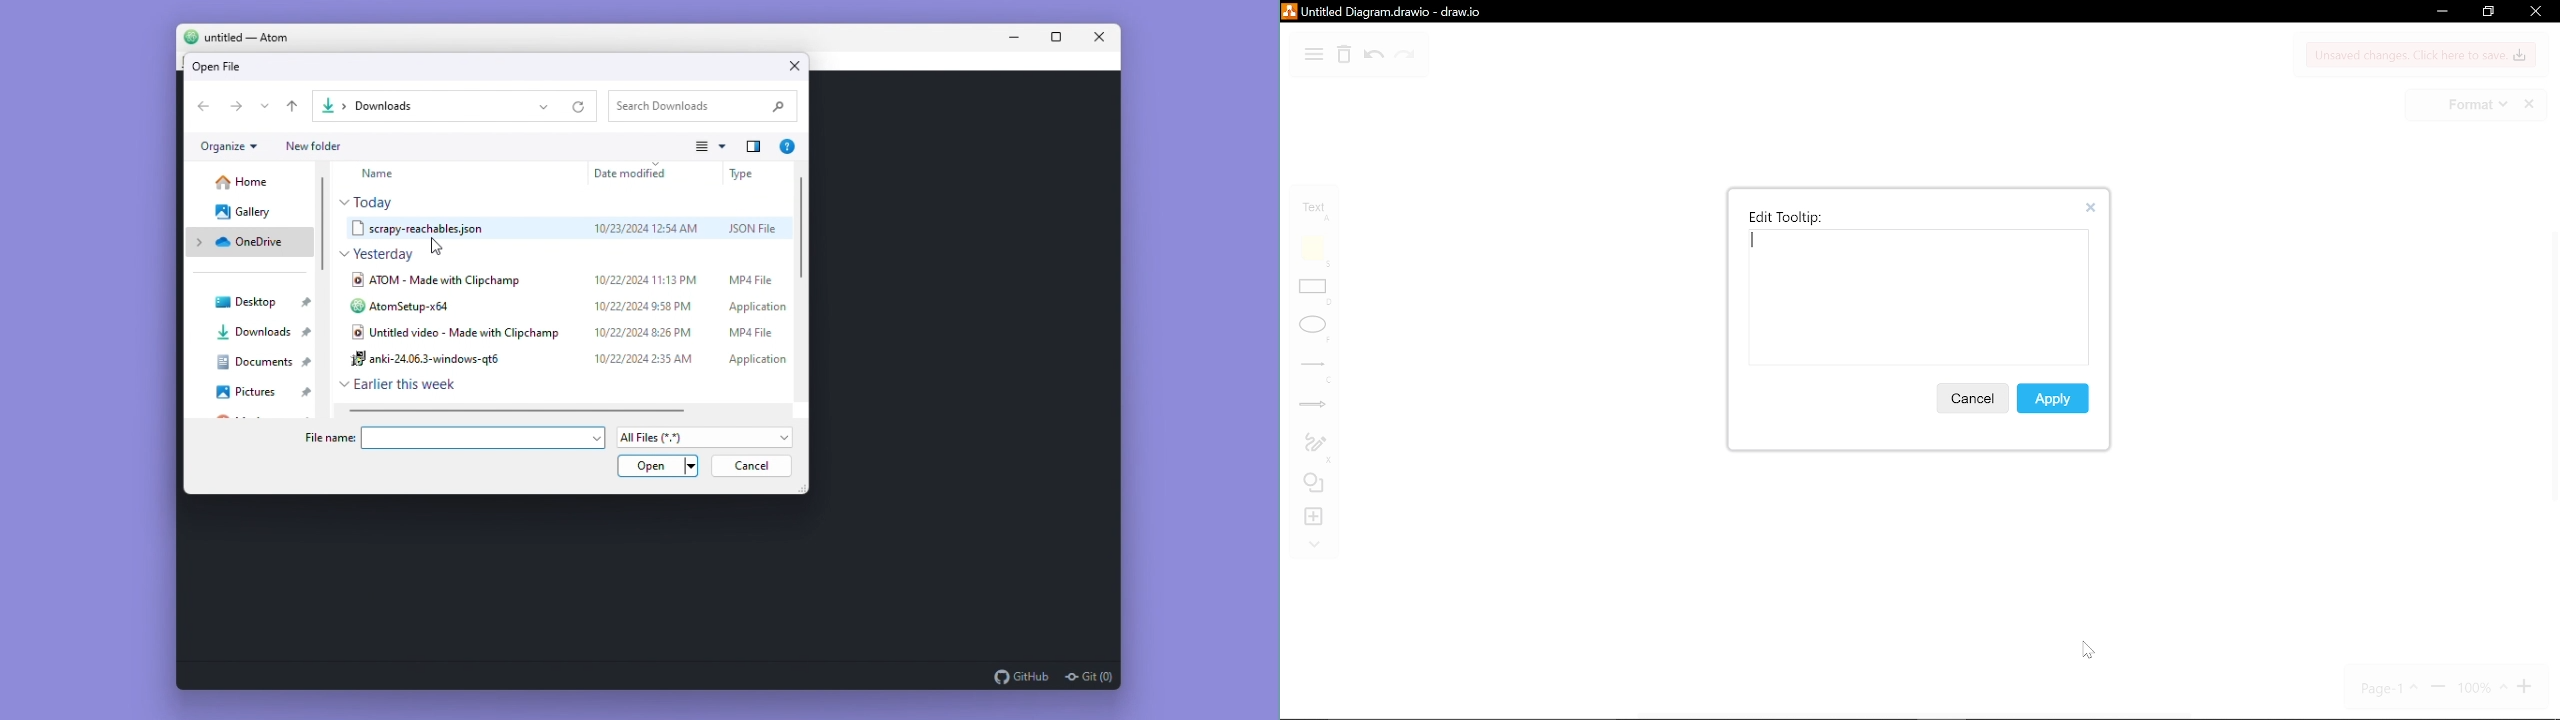  I want to click on undo, so click(1374, 57).